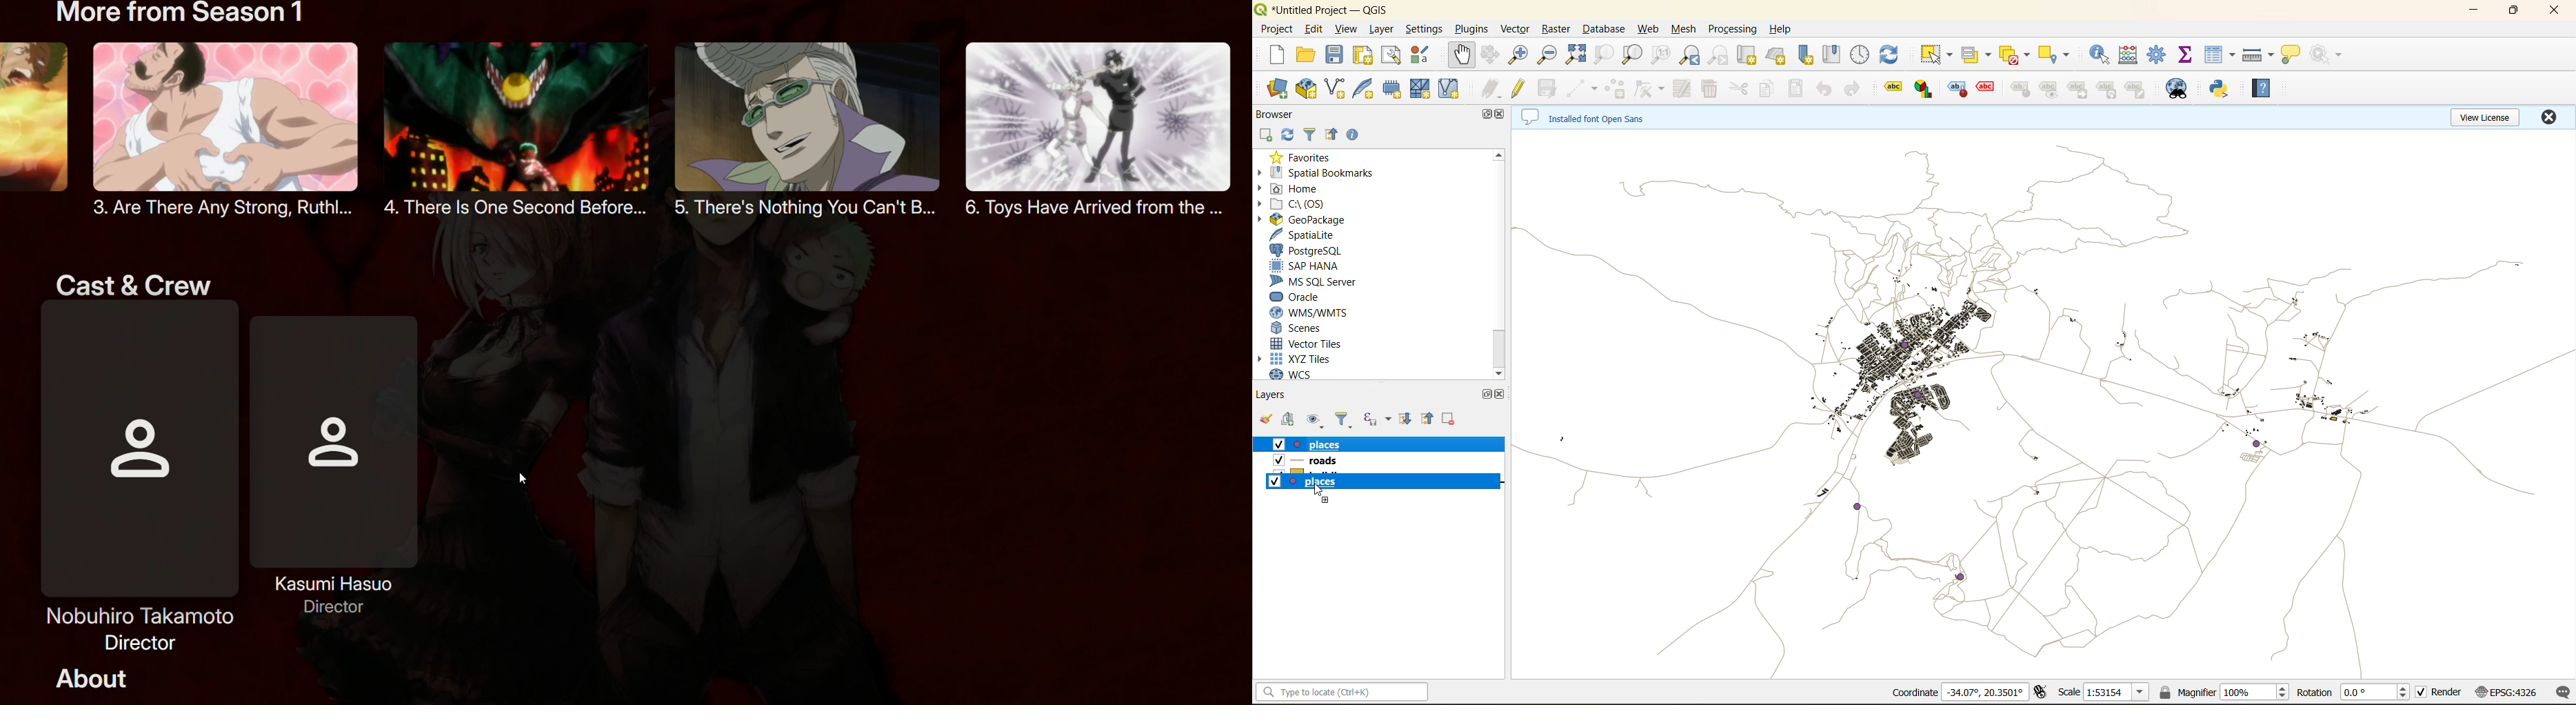 Image resolution: width=2576 pixels, height=728 pixels. I want to click on toolbox, so click(2159, 56).